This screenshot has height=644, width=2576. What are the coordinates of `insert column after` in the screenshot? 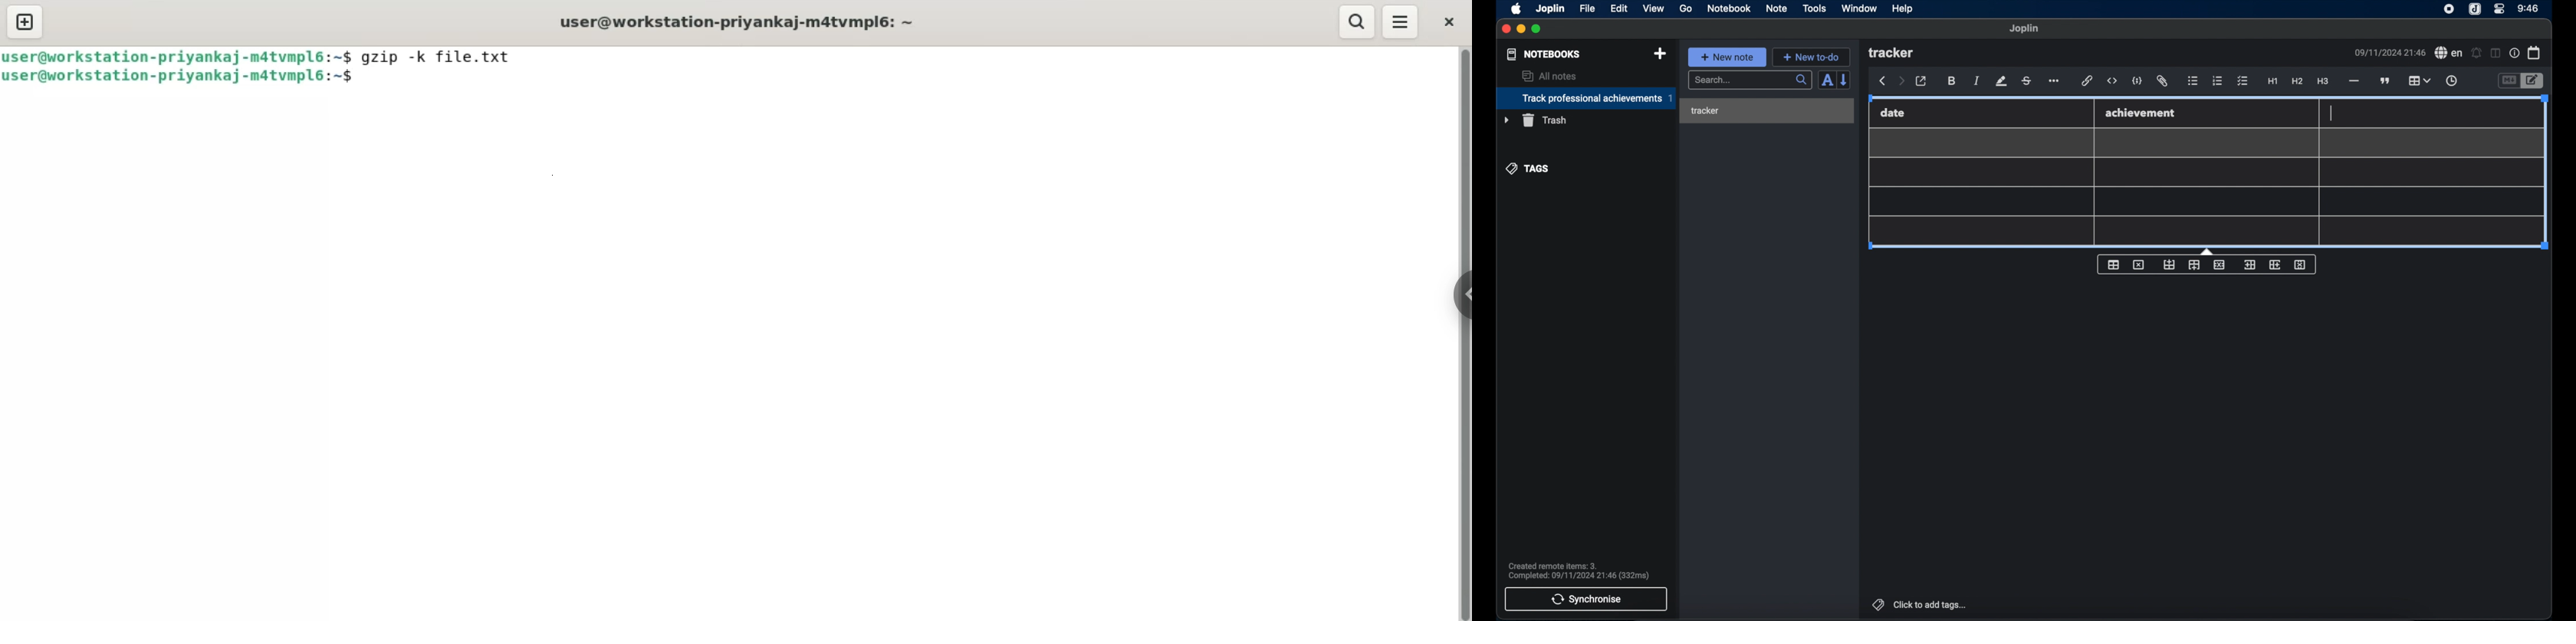 It's located at (2275, 264).